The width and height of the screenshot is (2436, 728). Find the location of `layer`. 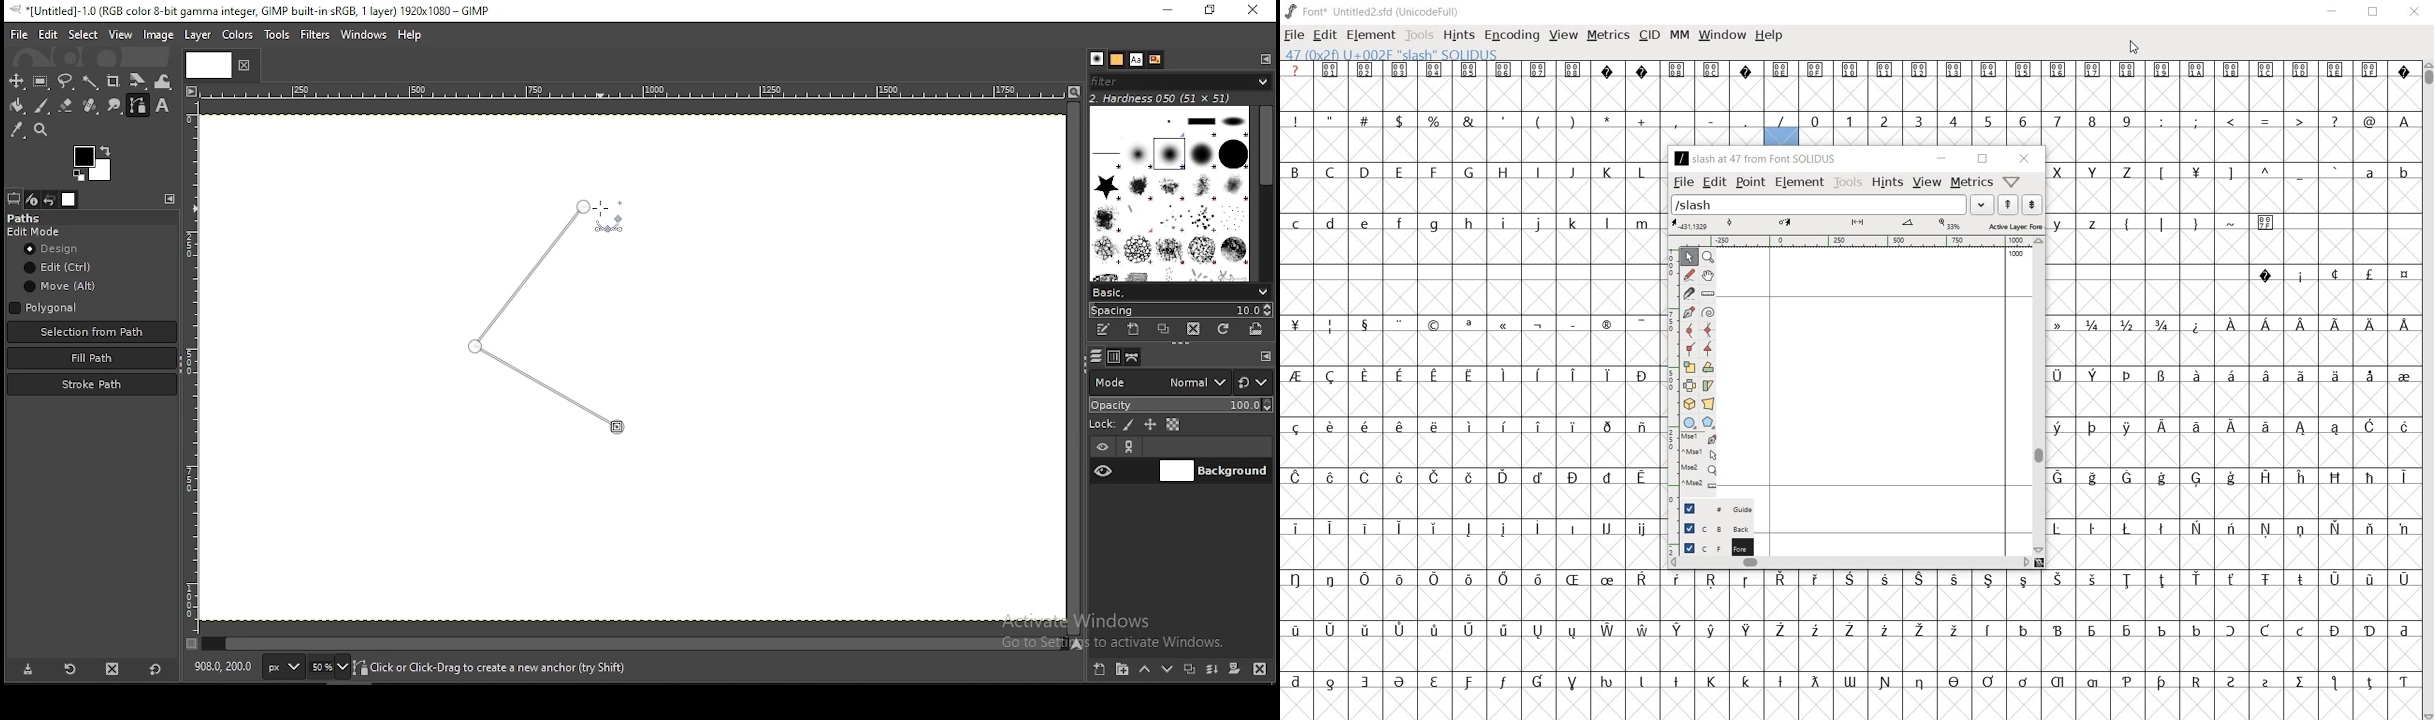

layer is located at coordinates (202, 36).